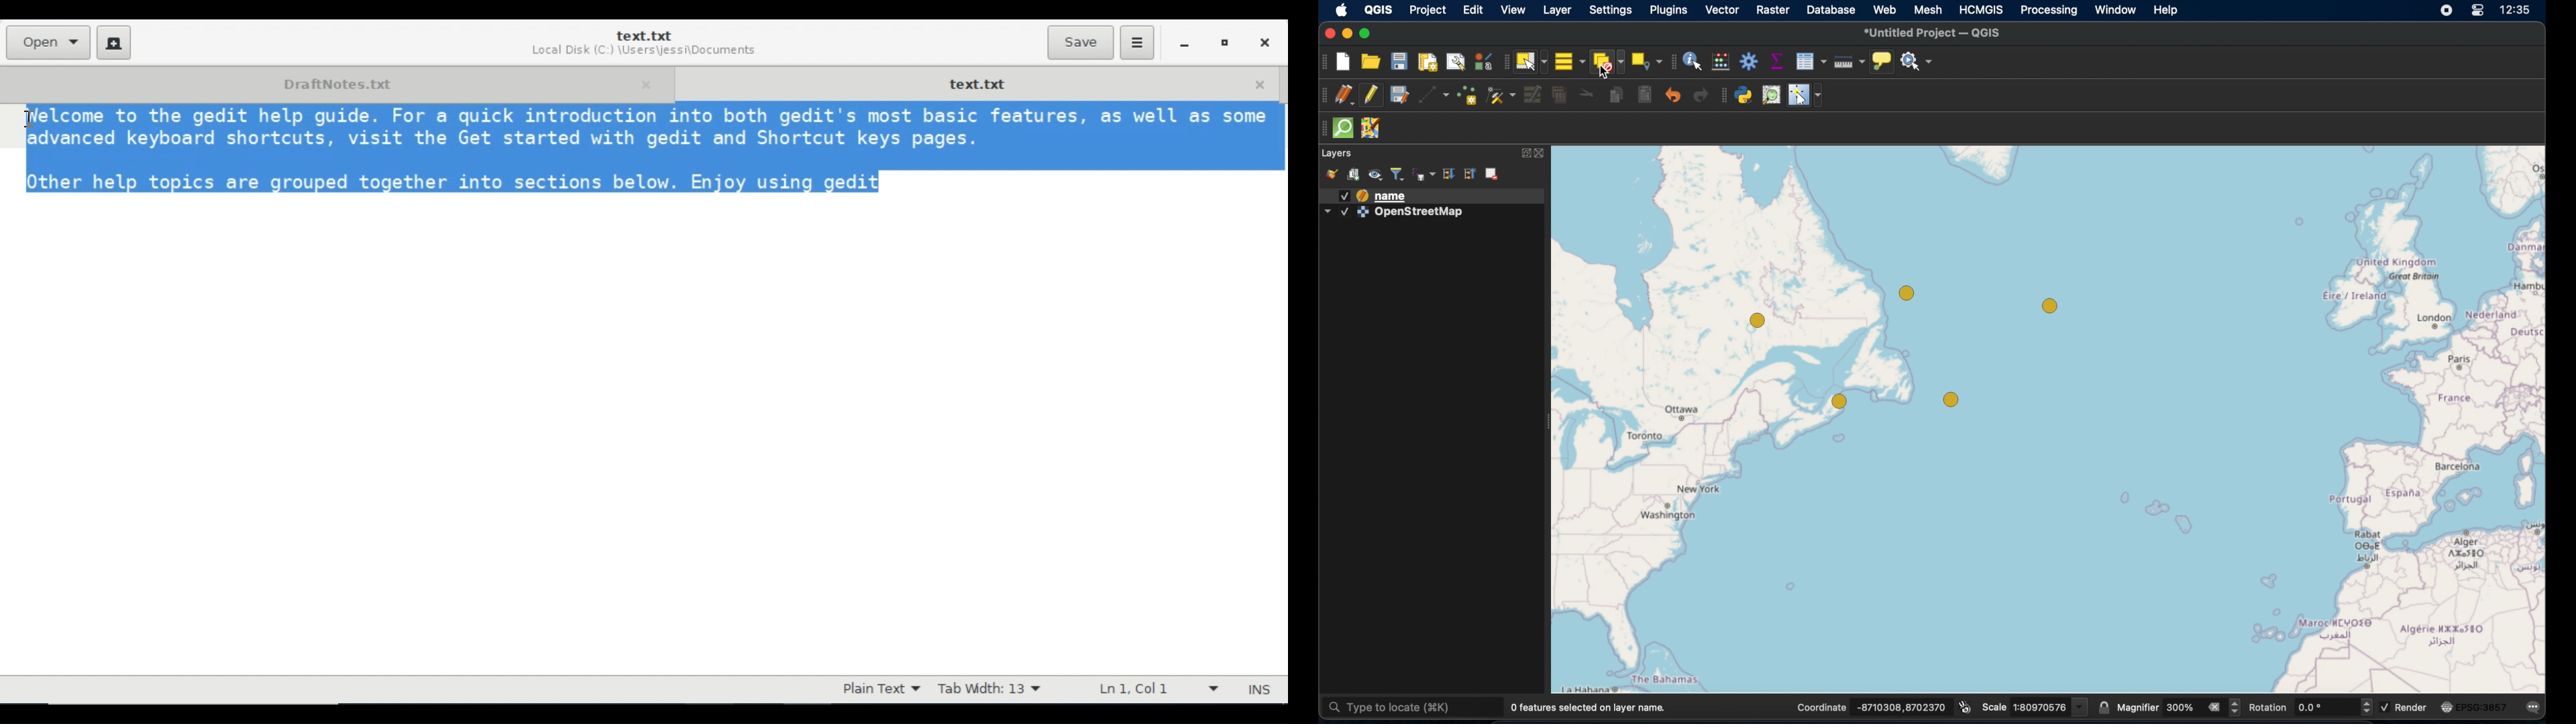 This screenshot has width=2576, height=728. Describe the element at coordinates (47, 42) in the screenshot. I see `Open` at that location.